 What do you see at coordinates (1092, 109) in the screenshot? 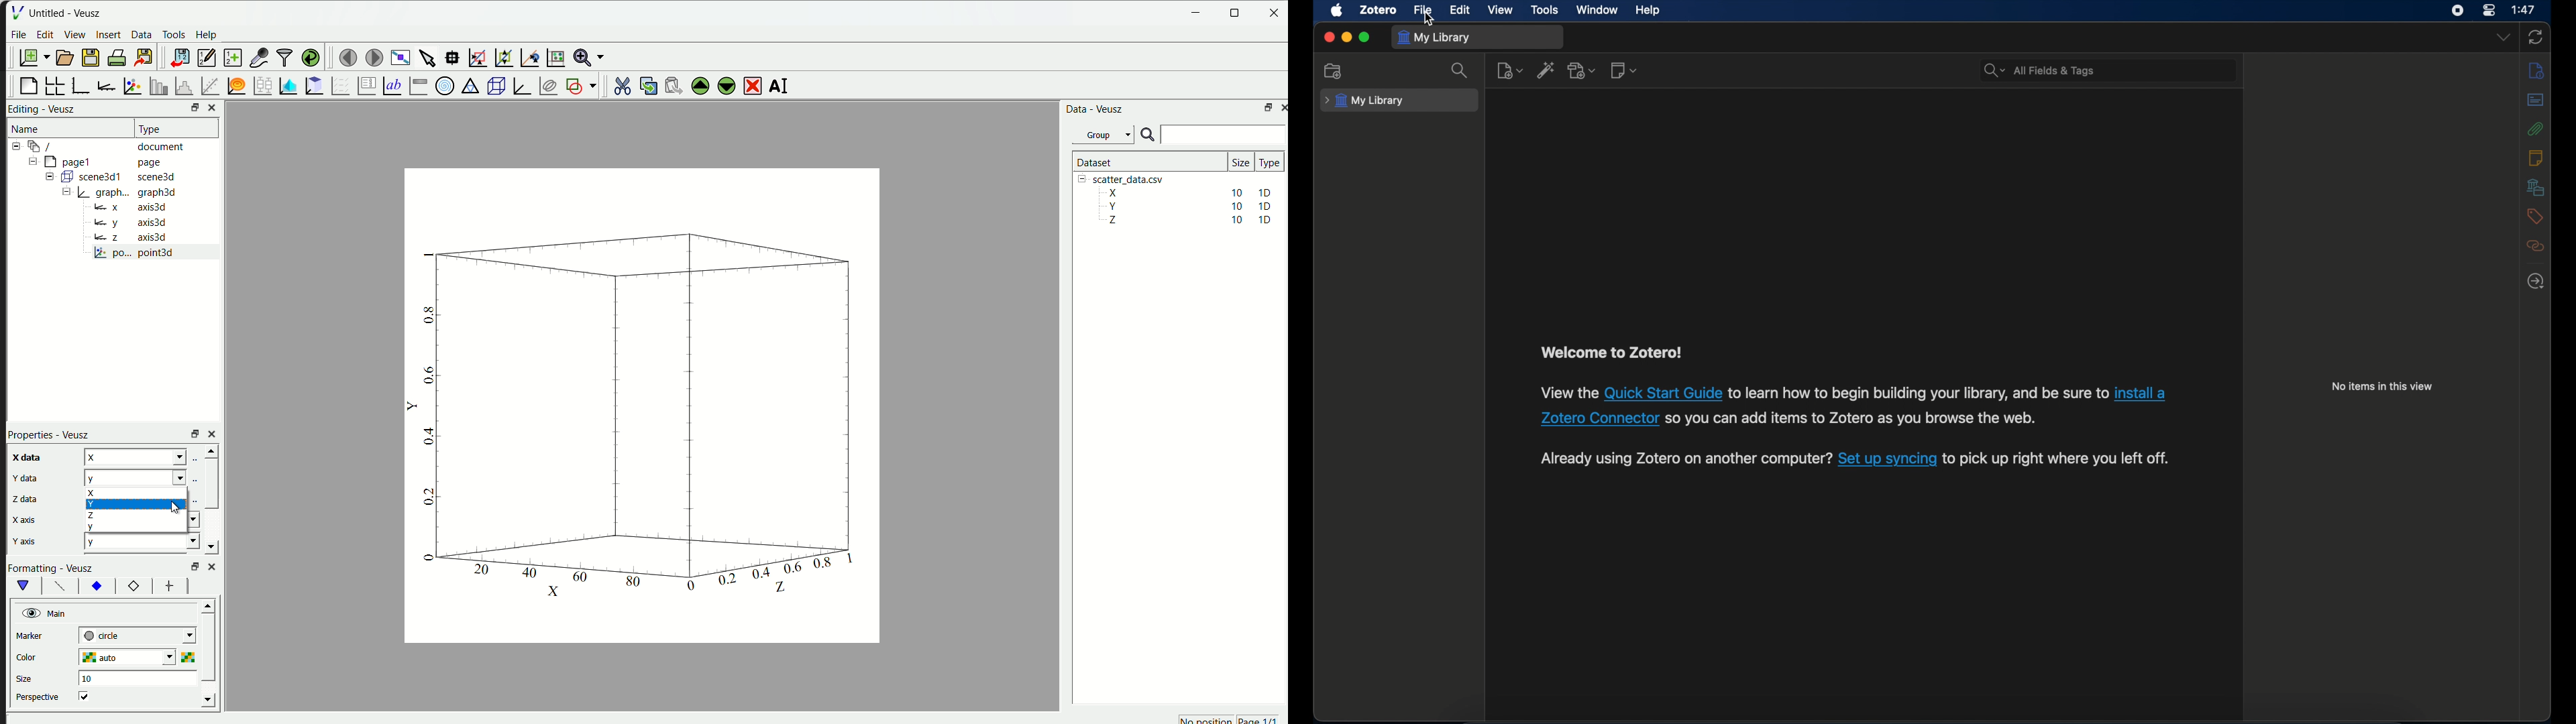
I see `Data - Veusz` at bounding box center [1092, 109].